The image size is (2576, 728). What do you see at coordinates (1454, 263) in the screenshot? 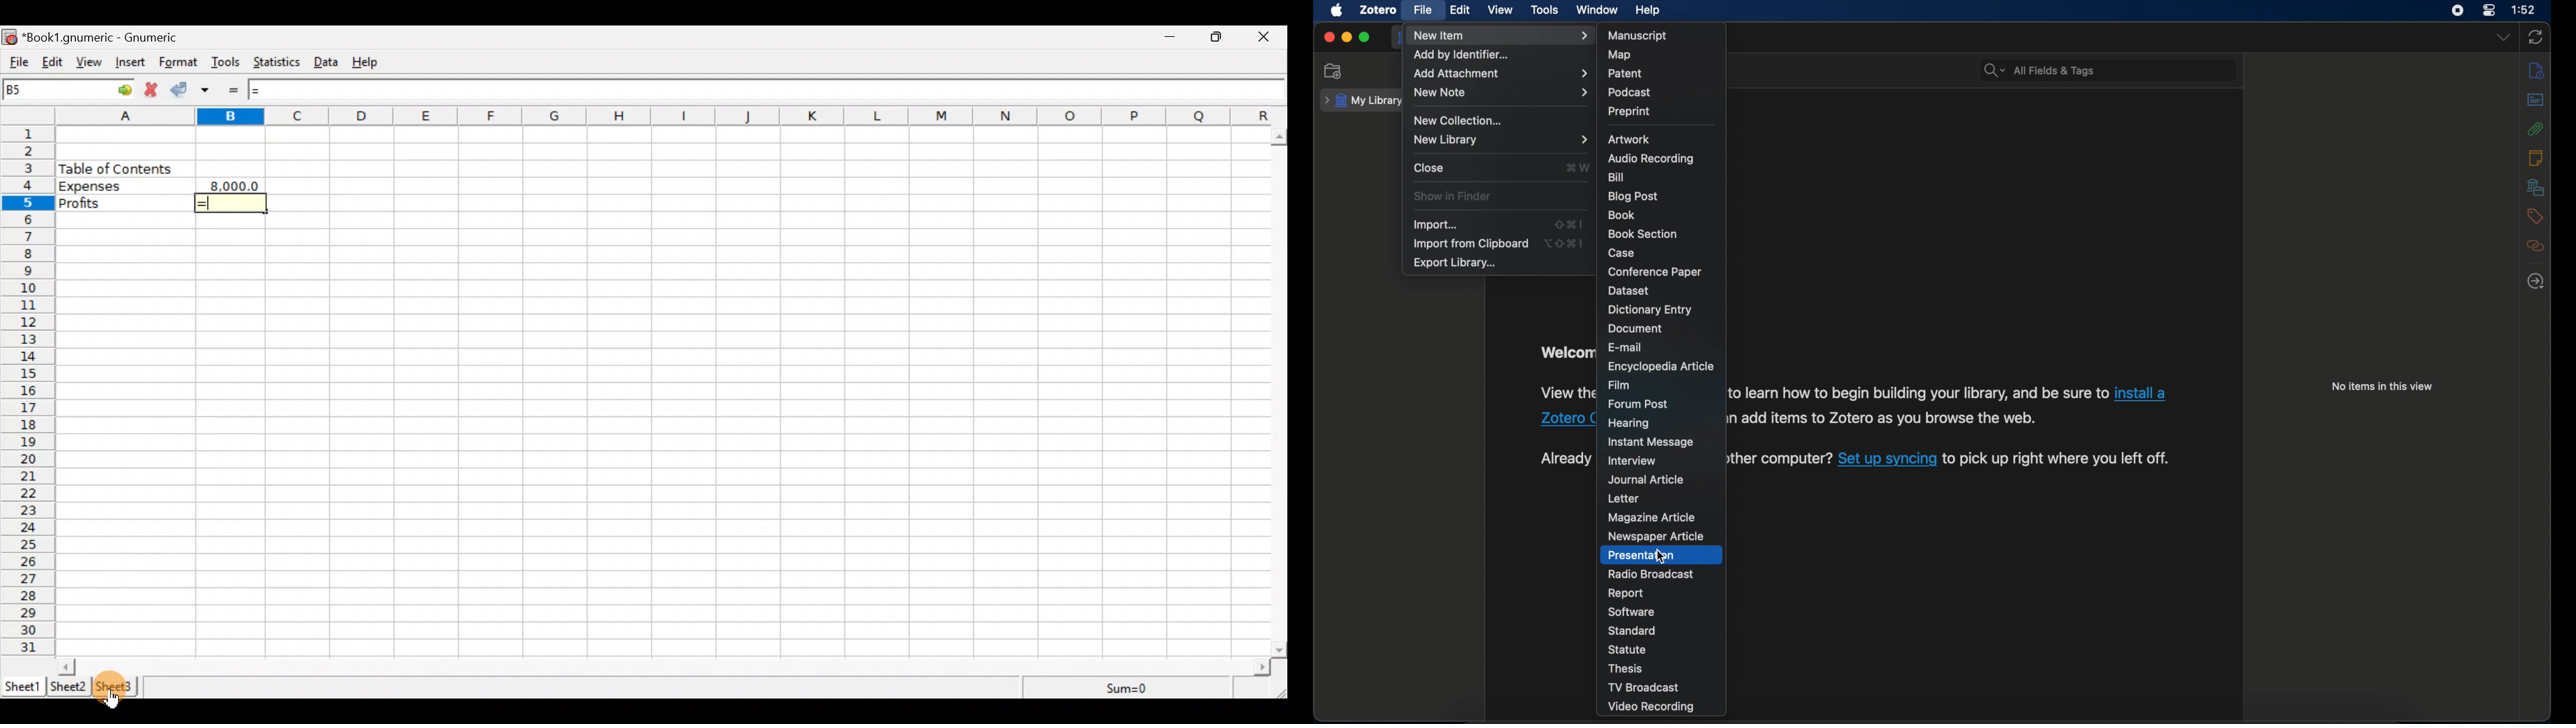
I see `export library` at bounding box center [1454, 263].